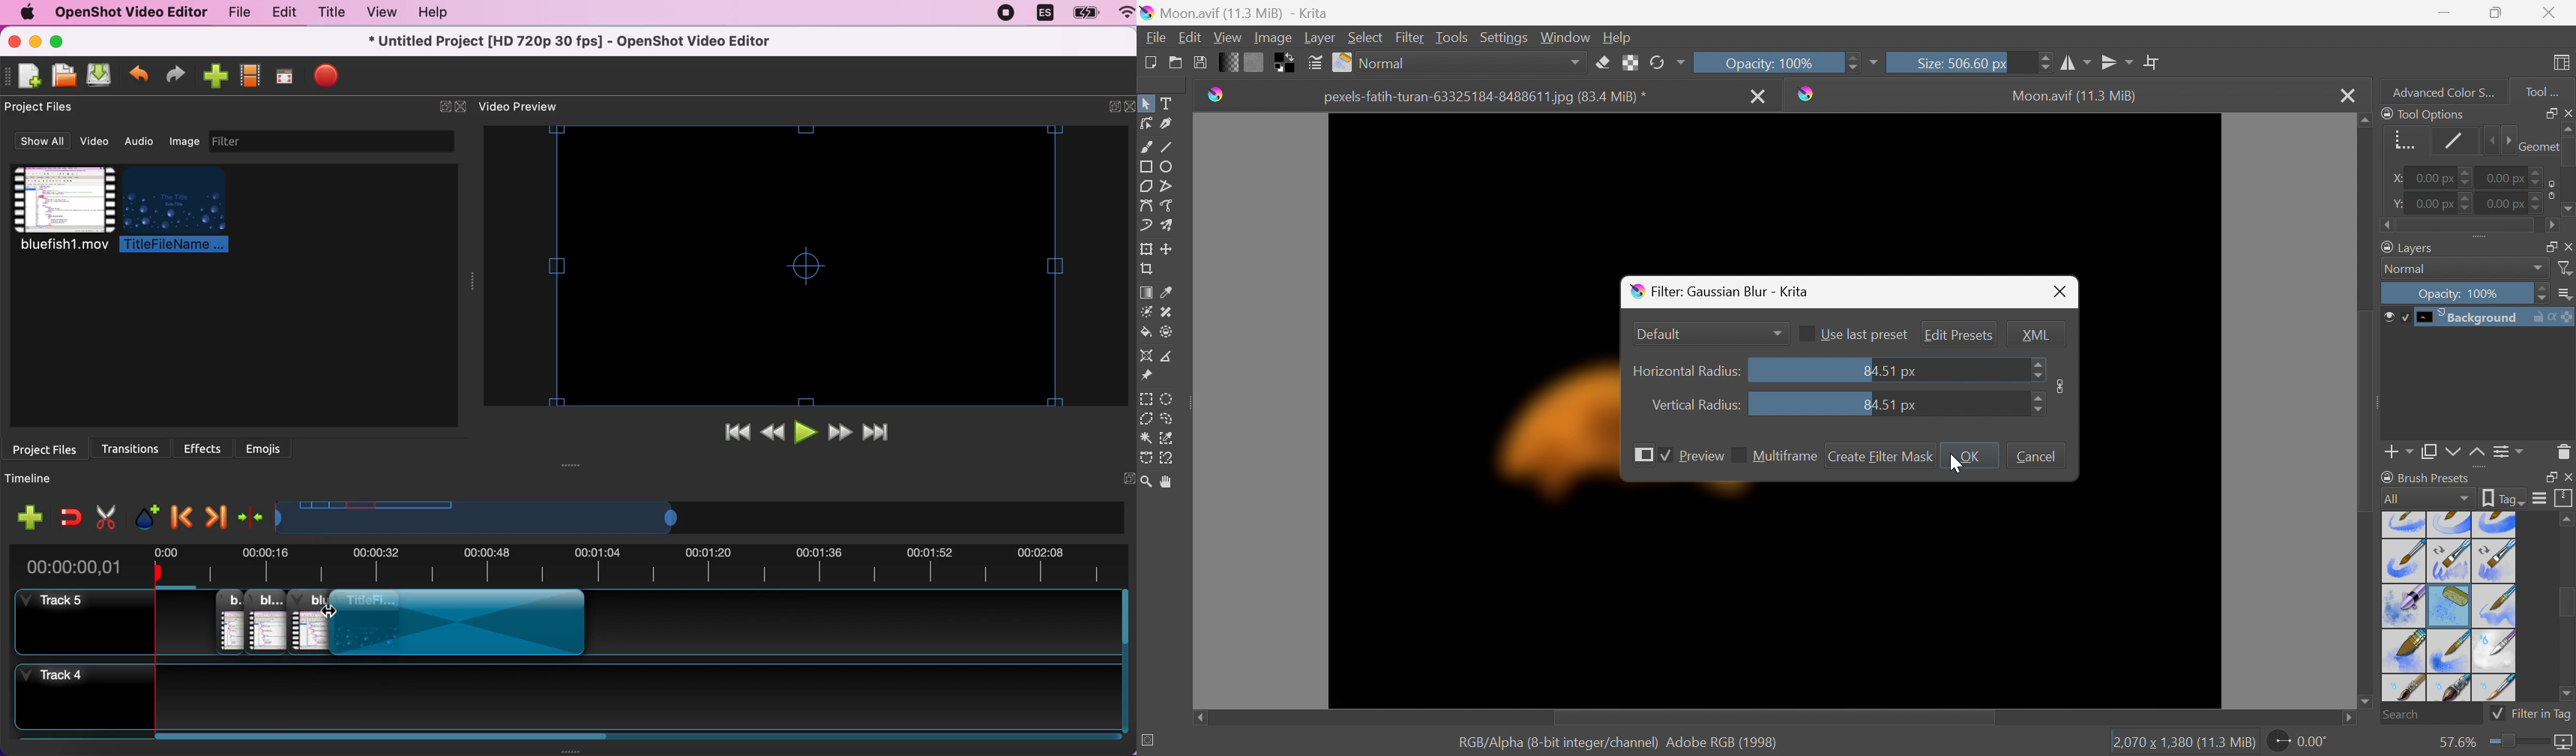 The image size is (2576, 756). I want to click on video preview, so click(810, 266).